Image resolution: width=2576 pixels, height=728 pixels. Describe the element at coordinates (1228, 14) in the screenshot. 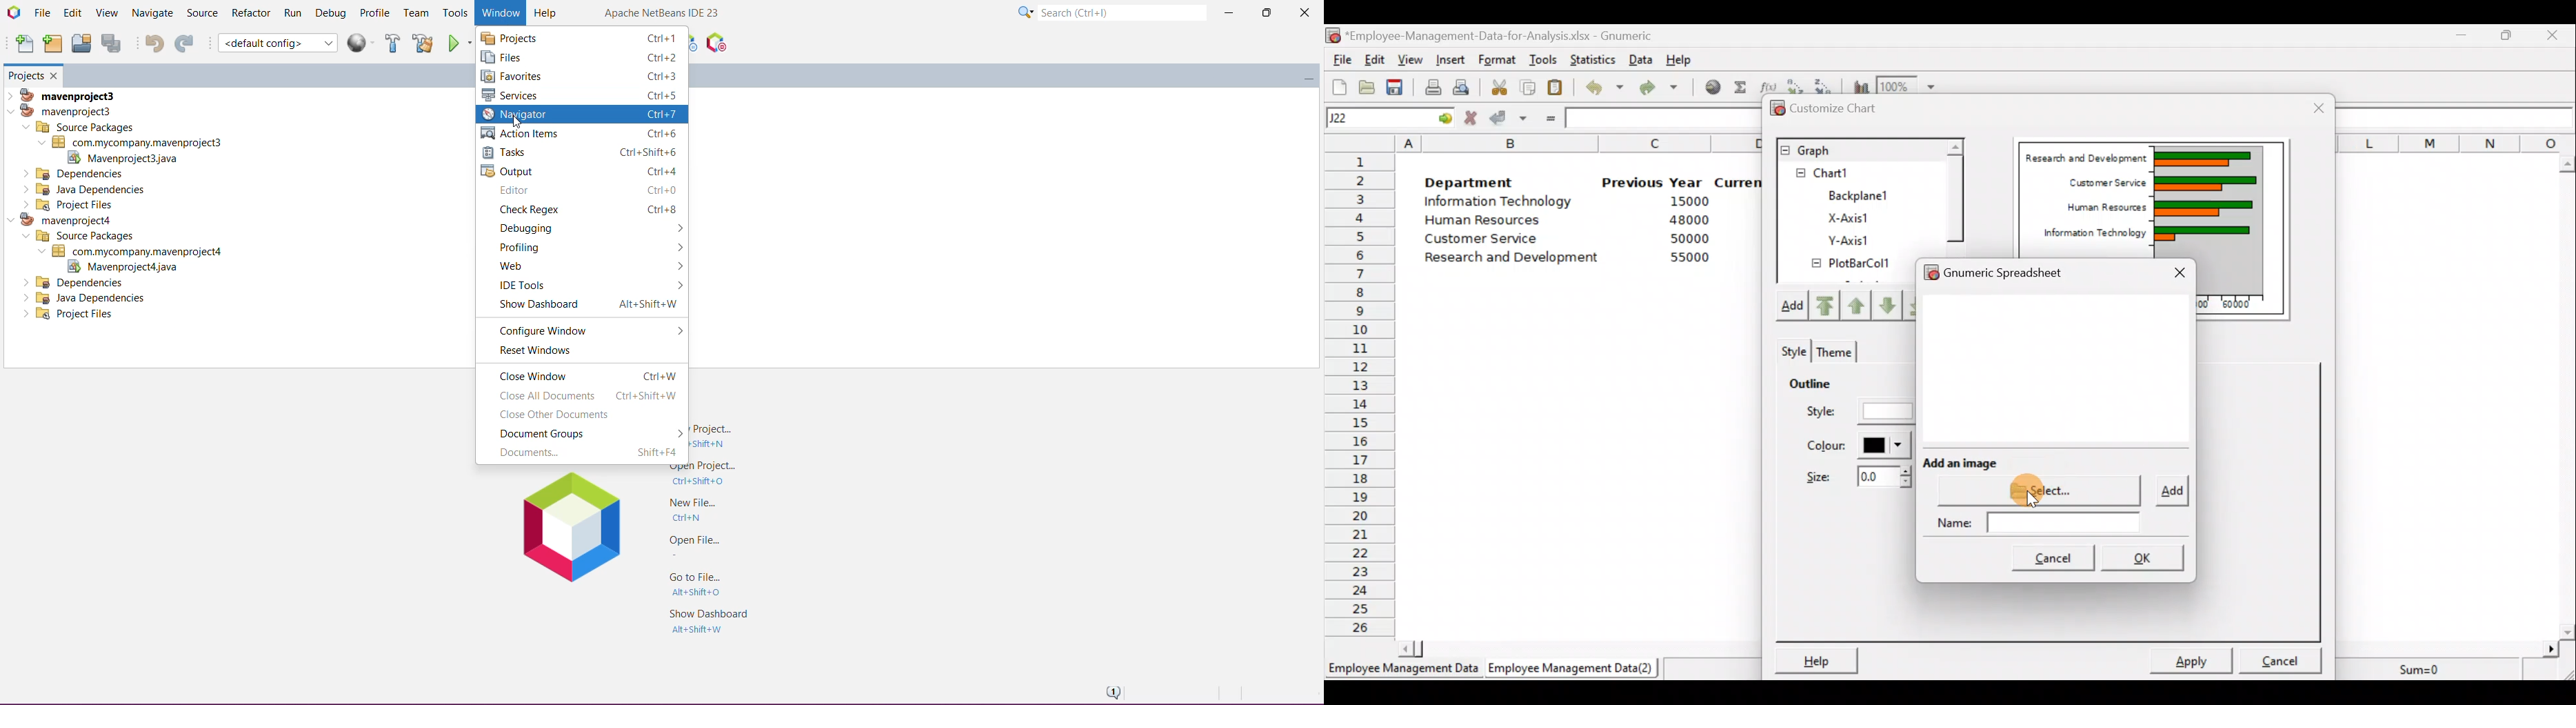

I see `Minimize` at that location.